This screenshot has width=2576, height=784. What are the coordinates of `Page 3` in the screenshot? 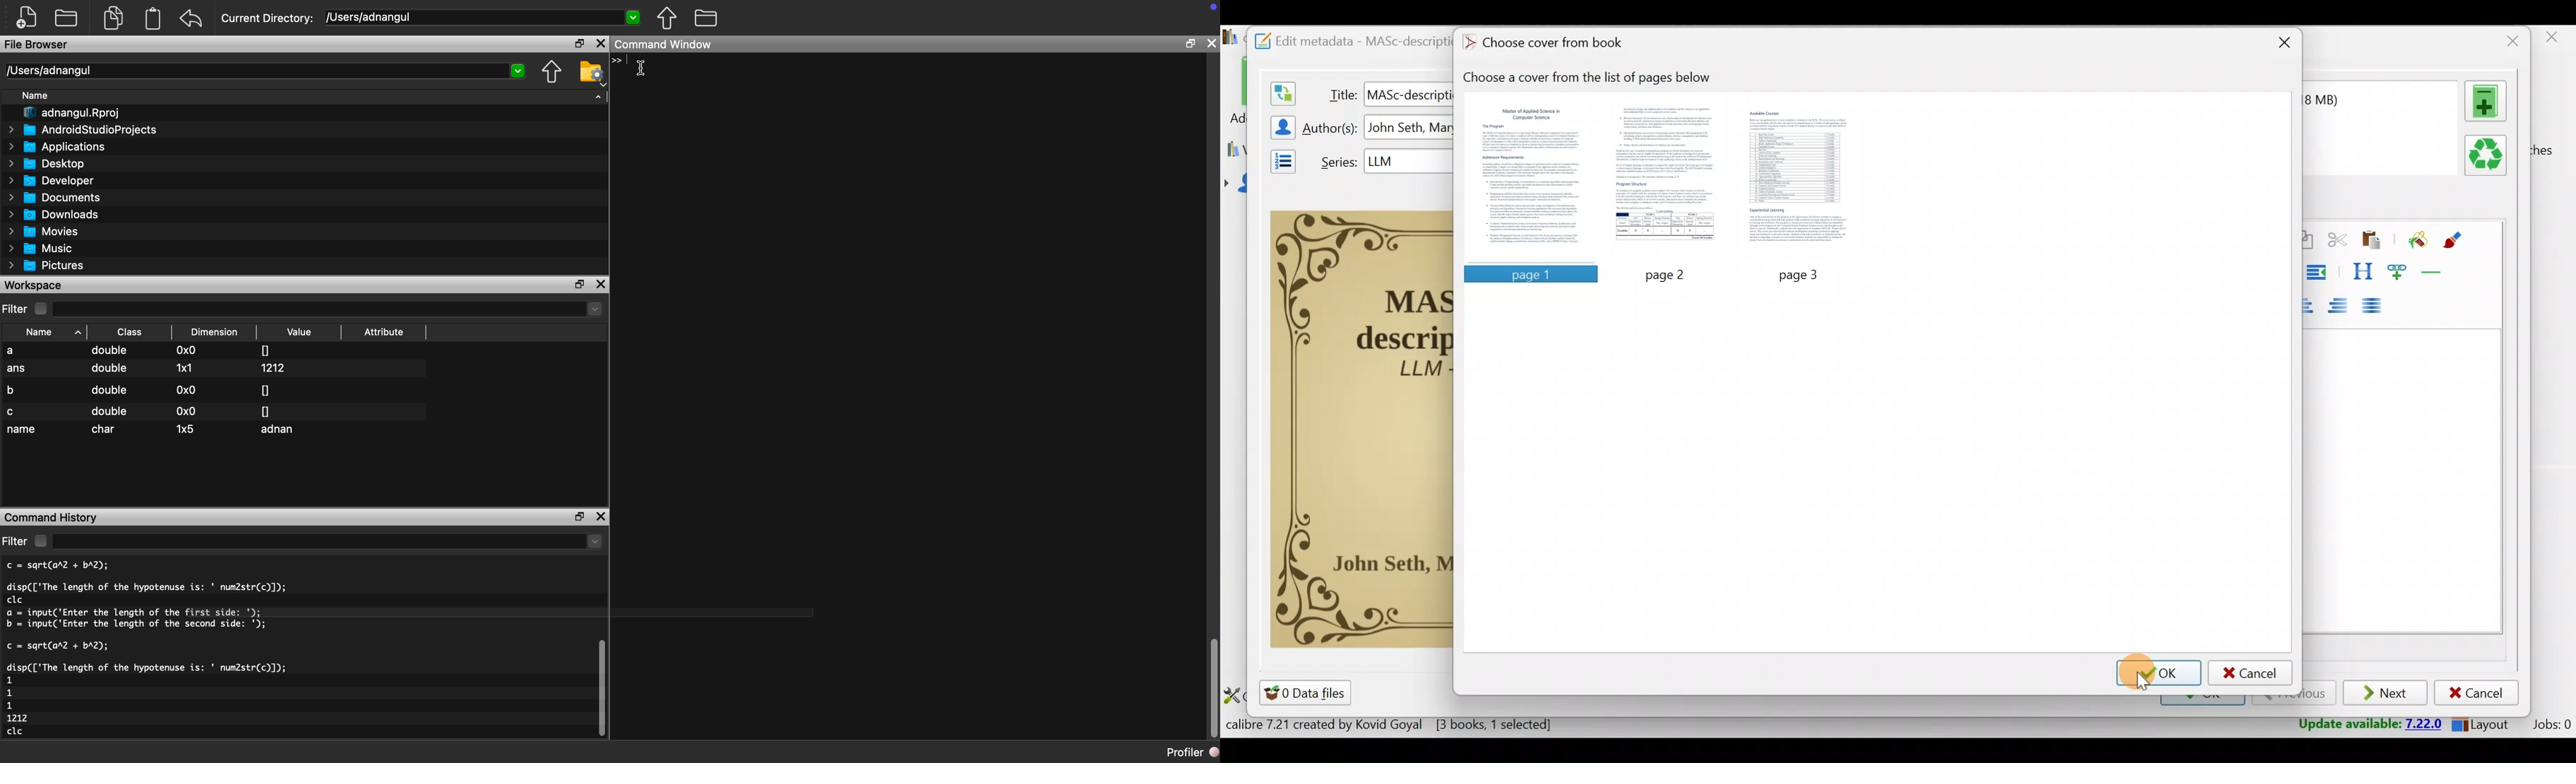 It's located at (1801, 177).